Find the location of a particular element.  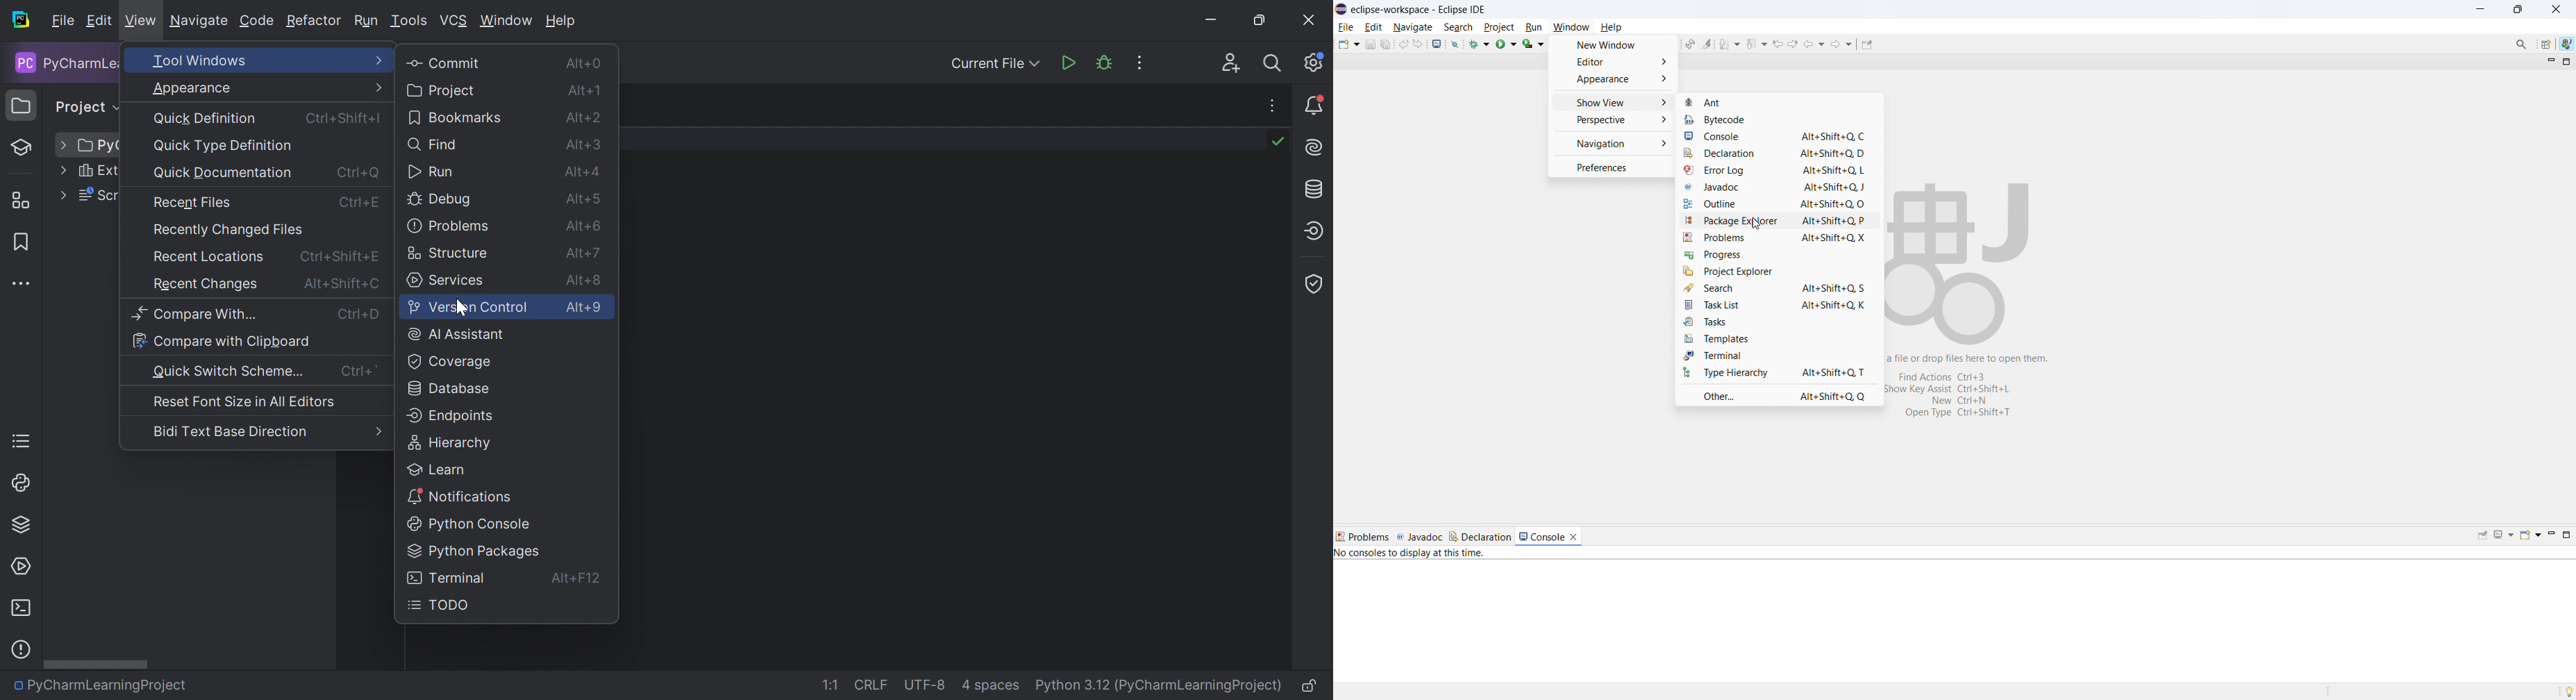

AI assistant is located at coordinates (1315, 147).